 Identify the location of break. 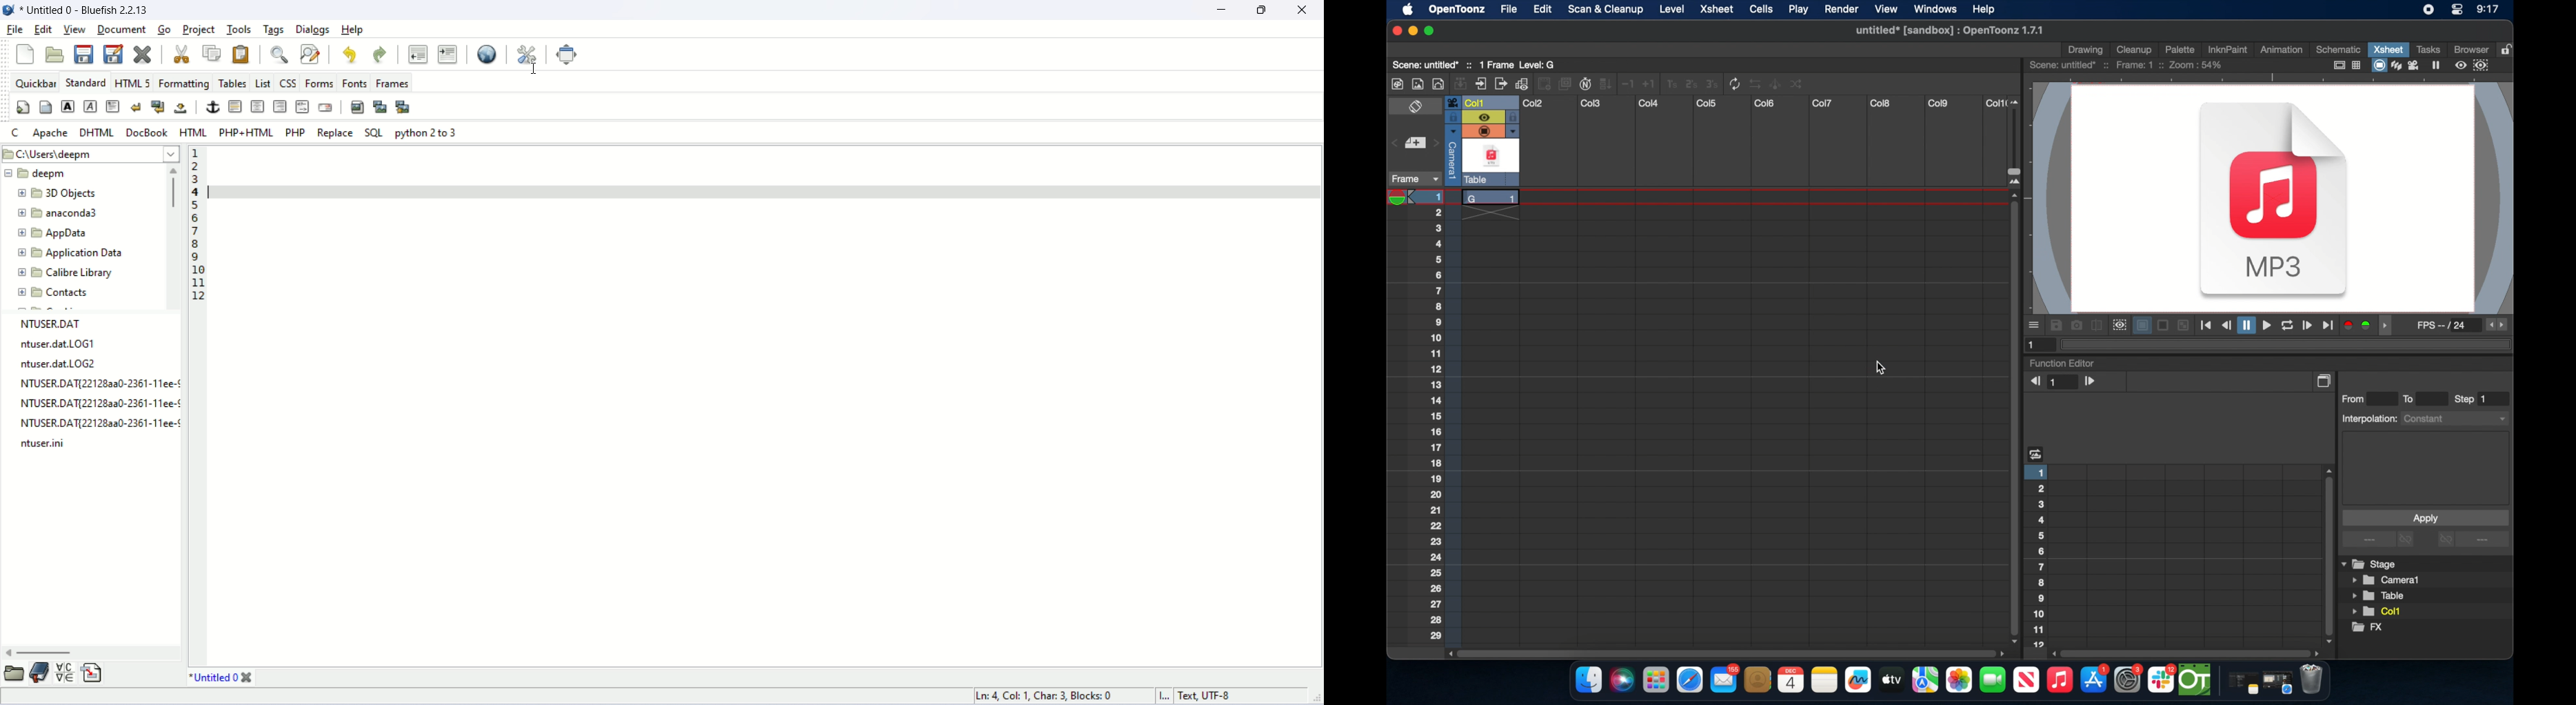
(137, 108).